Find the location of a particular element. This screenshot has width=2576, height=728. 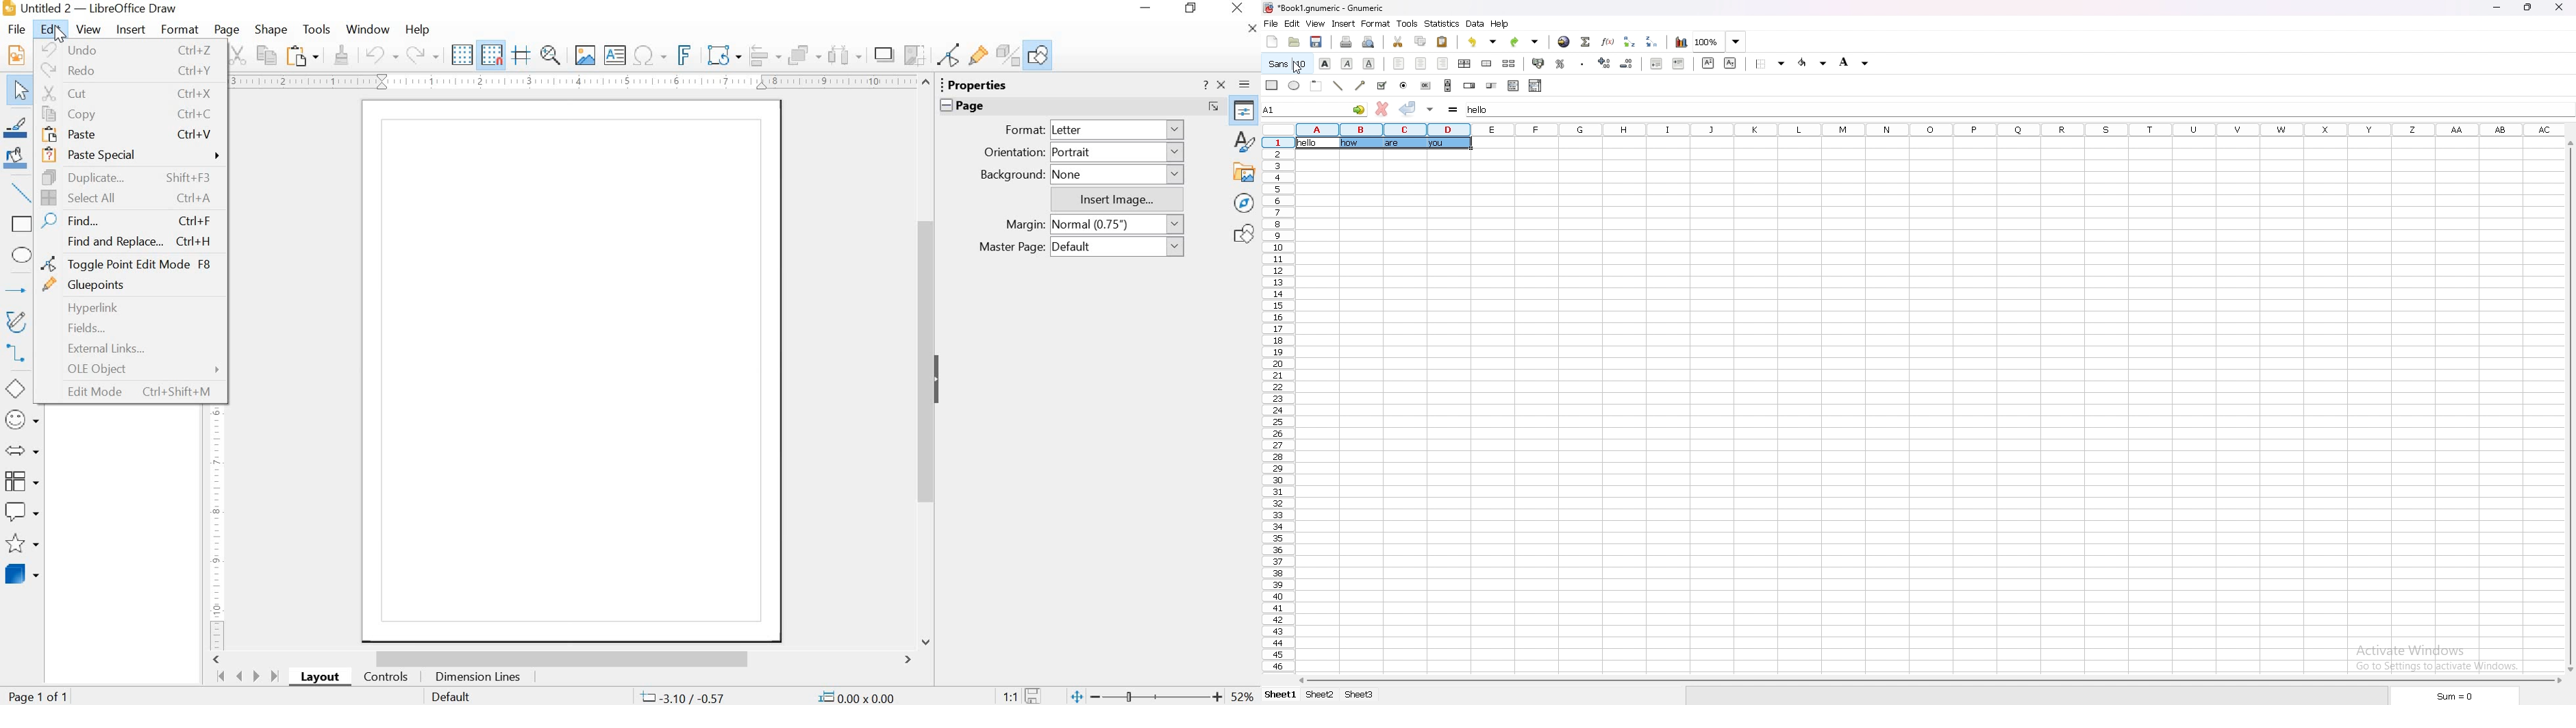

find and replace is located at coordinates (129, 242).